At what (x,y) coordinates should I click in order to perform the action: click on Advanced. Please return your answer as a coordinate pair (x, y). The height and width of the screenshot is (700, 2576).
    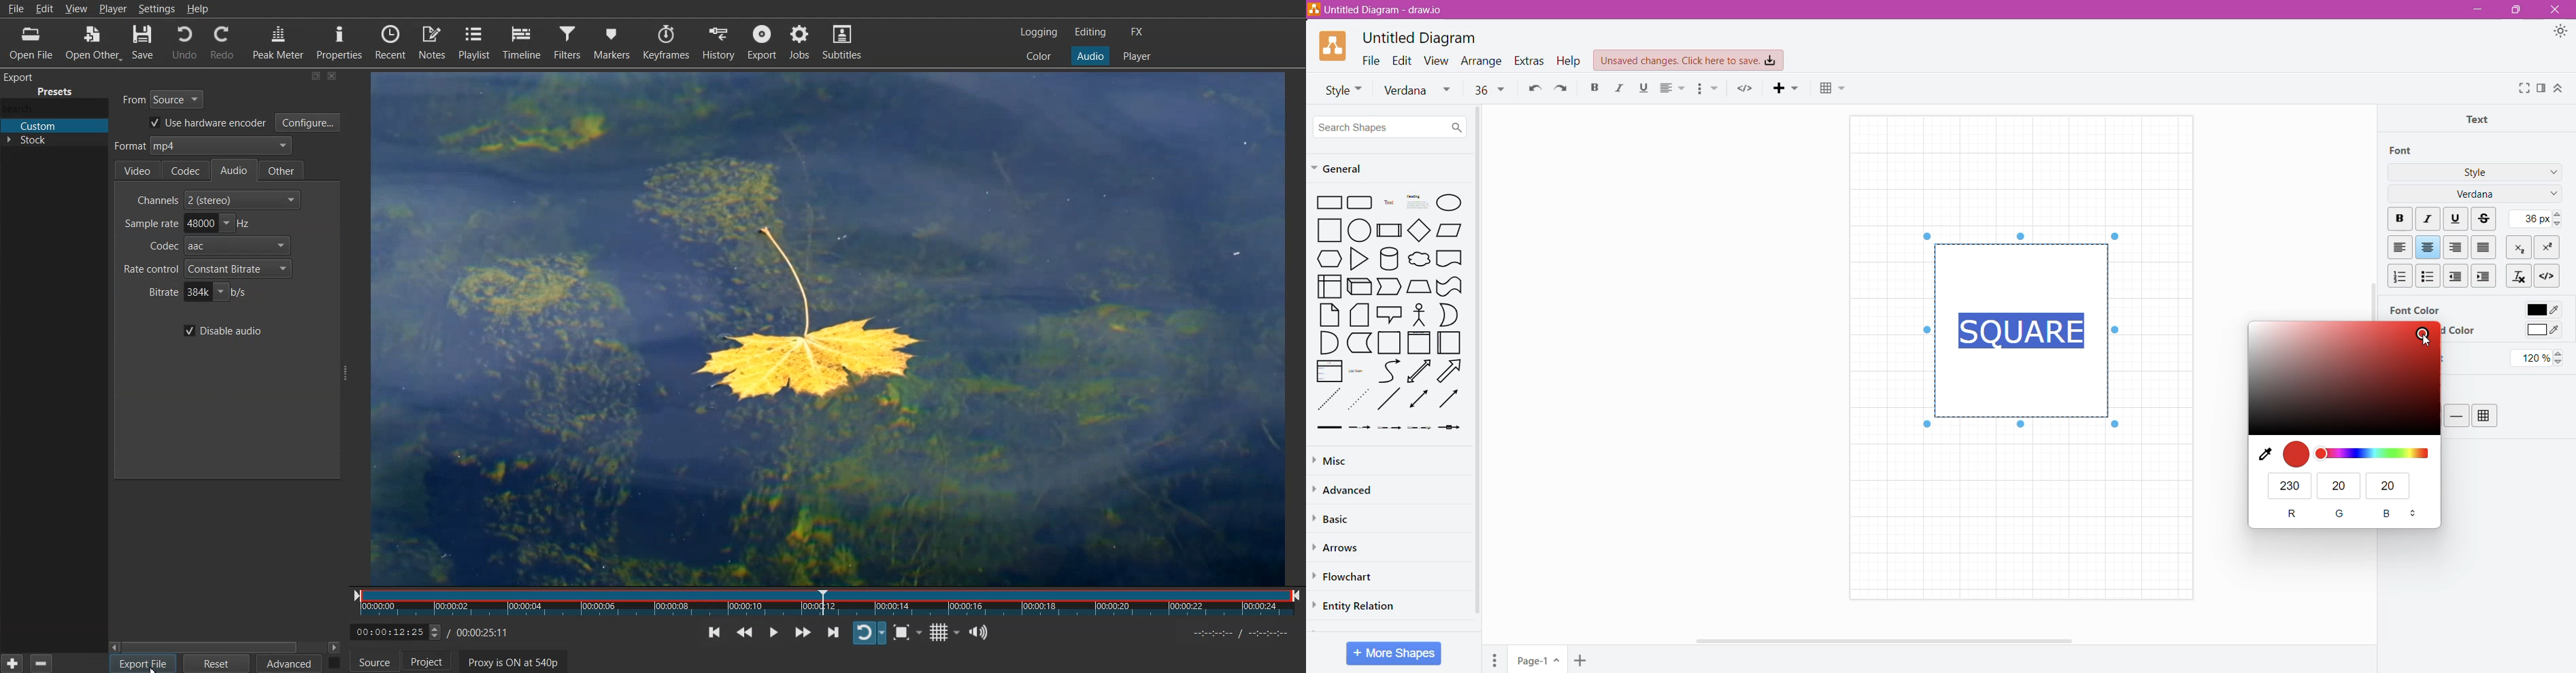
    Looking at the image, I should click on (290, 663).